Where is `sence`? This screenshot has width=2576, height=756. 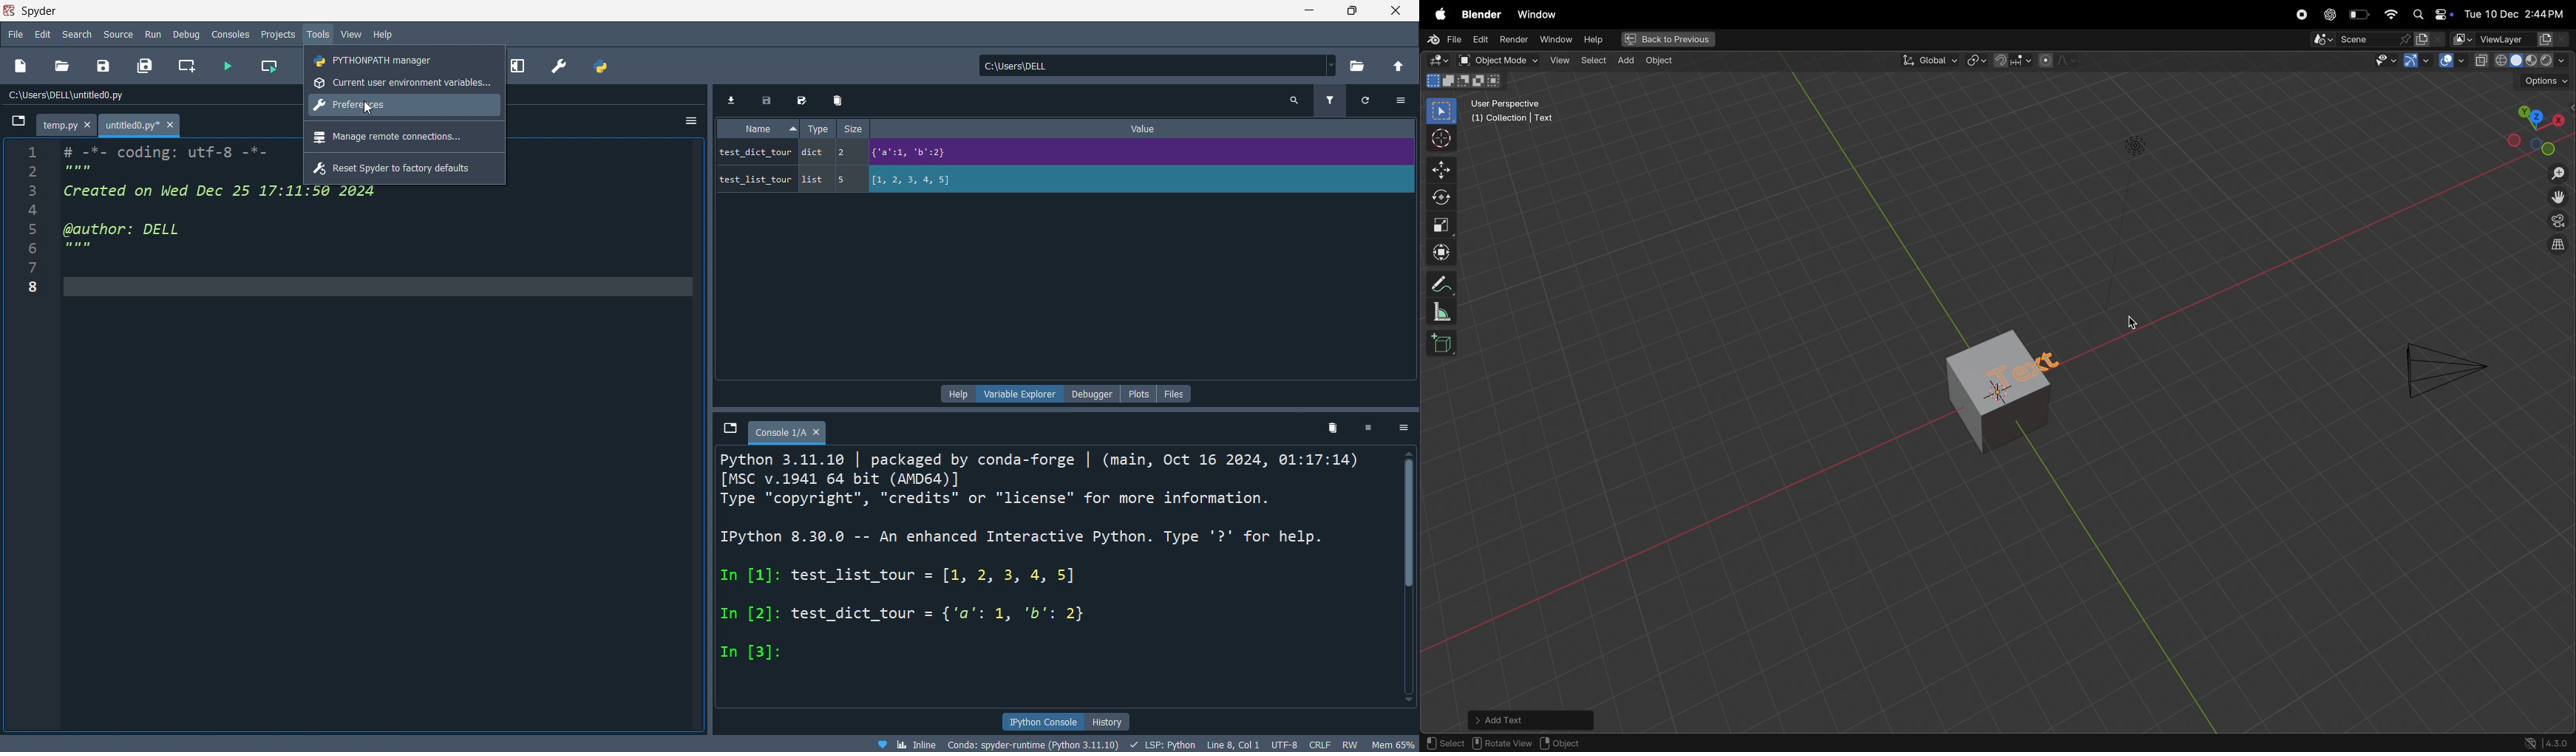 sence is located at coordinates (2354, 41).